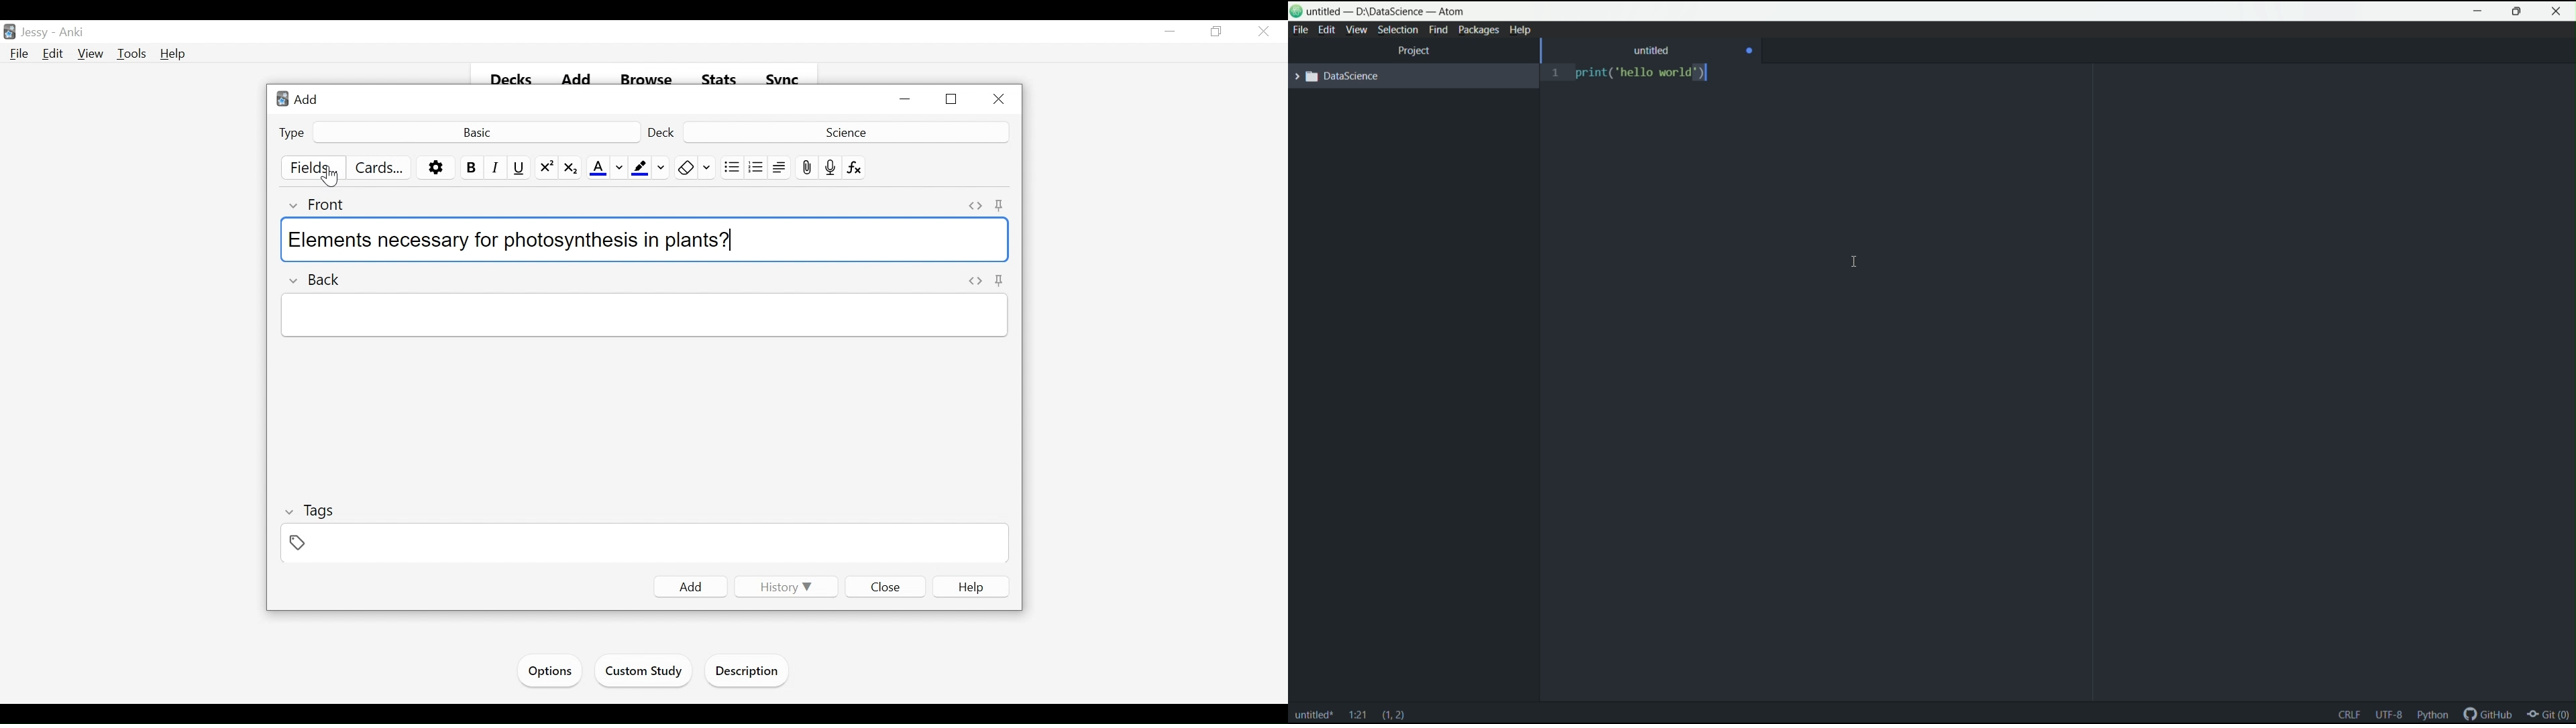 This screenshot has height=728, width=2576. I want to click on Edit, so click(53, 53).